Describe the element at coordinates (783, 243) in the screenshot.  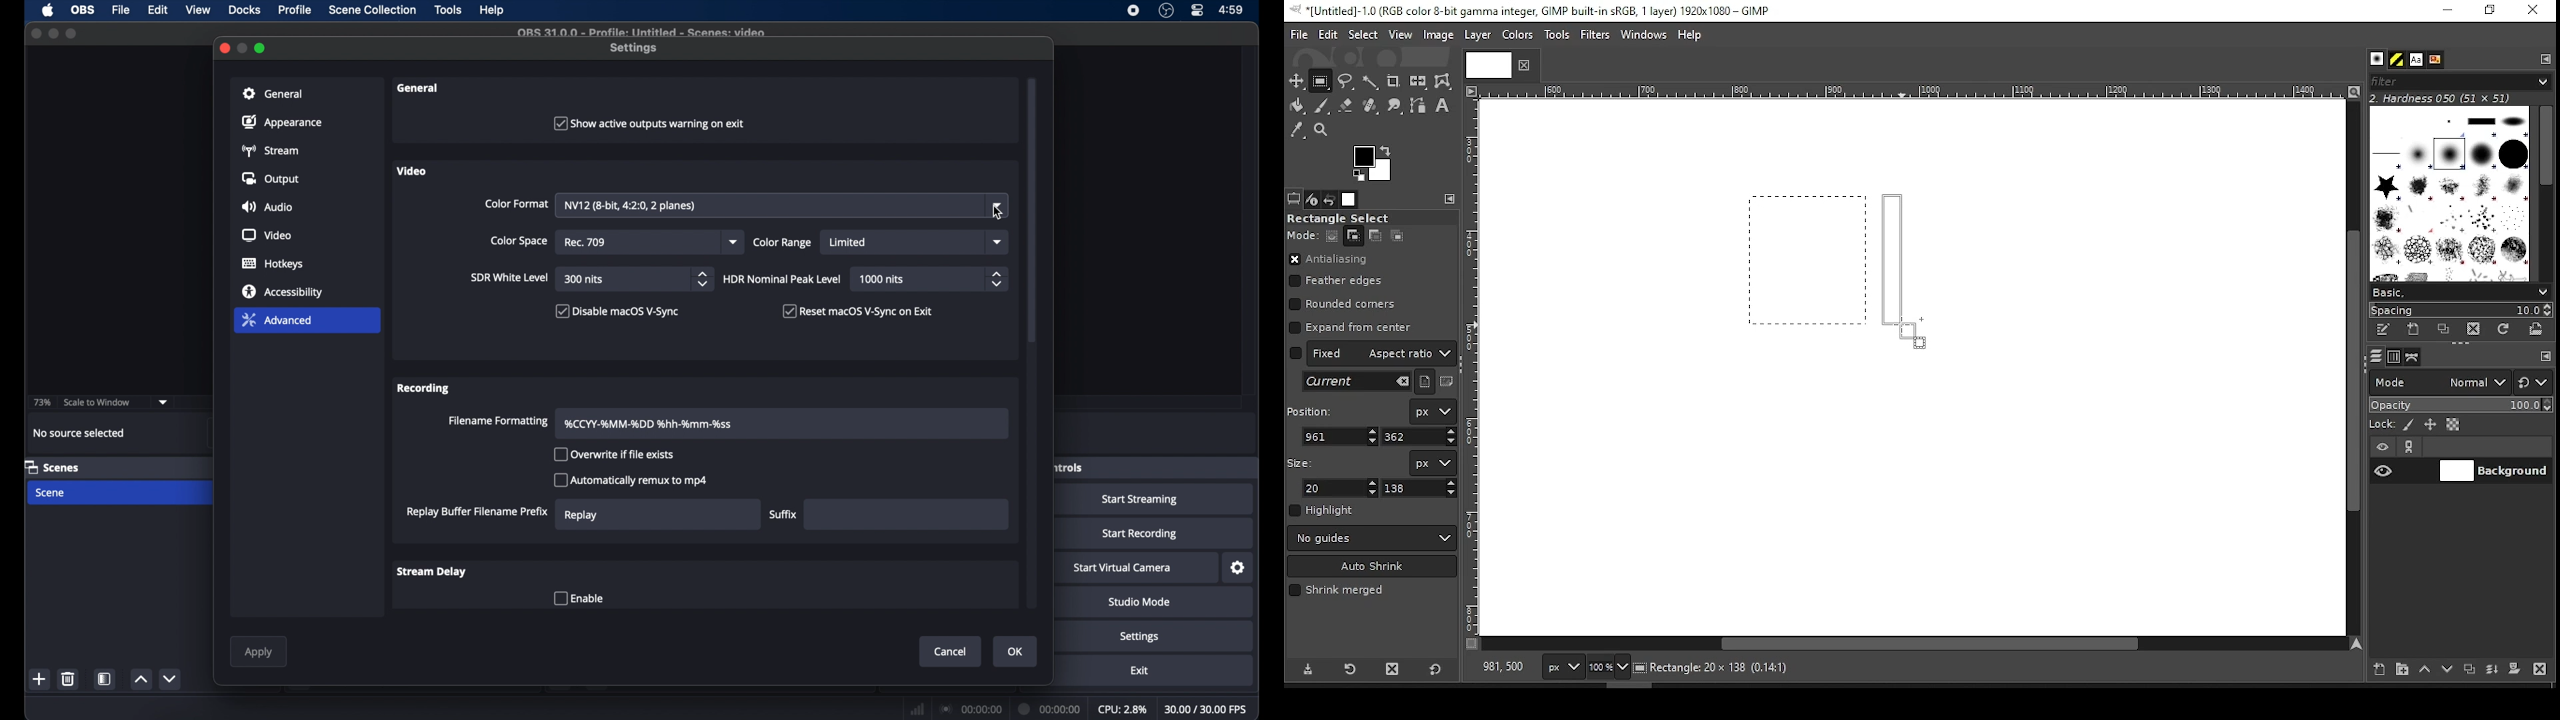
I see `color range` at that location.